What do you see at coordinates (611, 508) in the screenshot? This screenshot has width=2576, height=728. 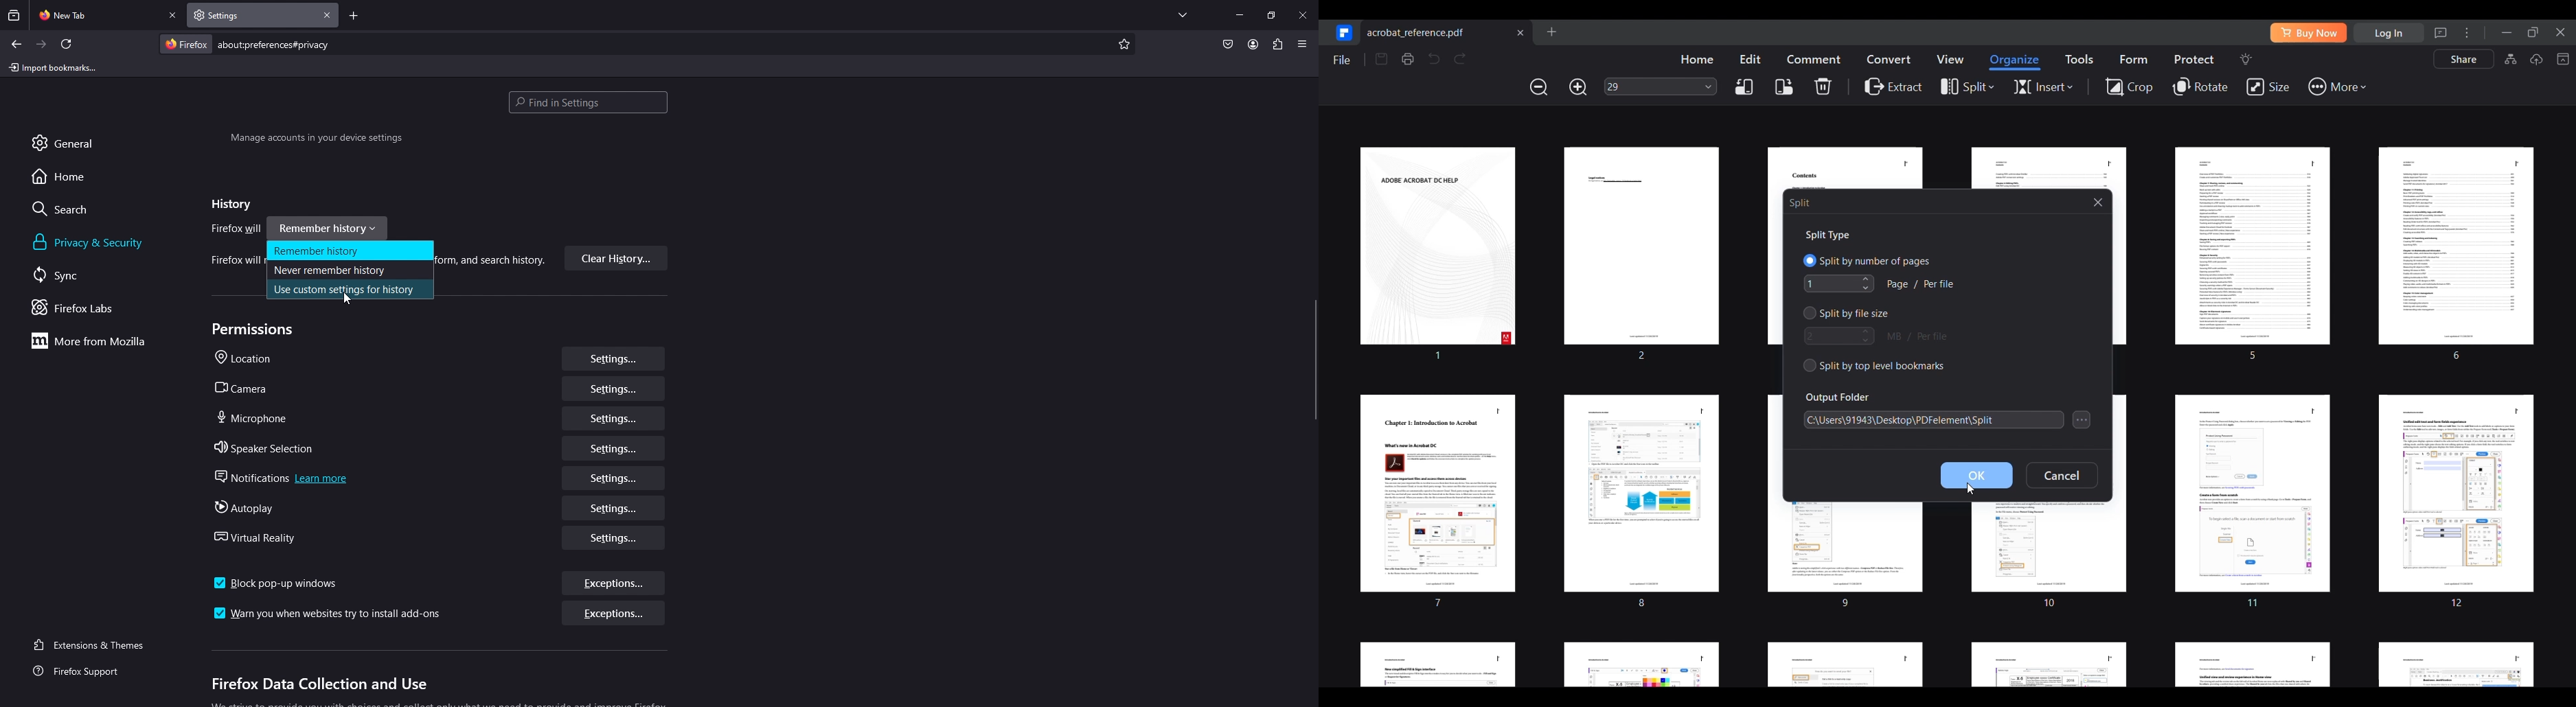 I see `settings` at bounding box center [611, 508].